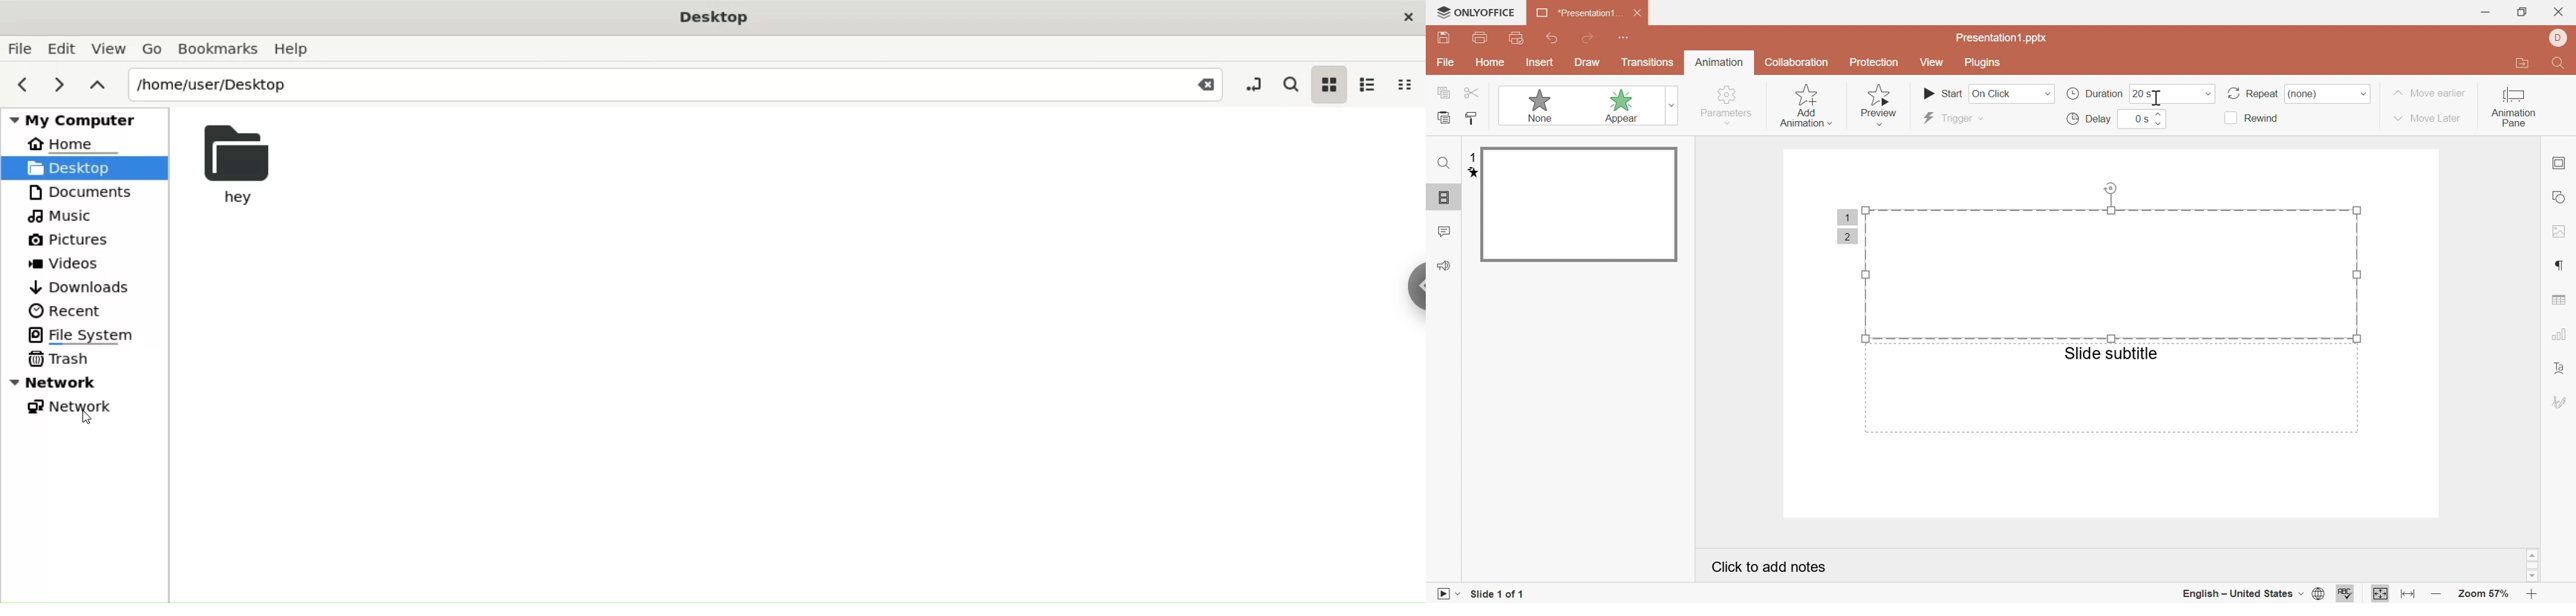 Image resolution: width=2576 pixels, height=616 pixels. What do you see at coordinates (1491, 62) in the screenshot?
I see `home` at bounding box center [1491, 62].